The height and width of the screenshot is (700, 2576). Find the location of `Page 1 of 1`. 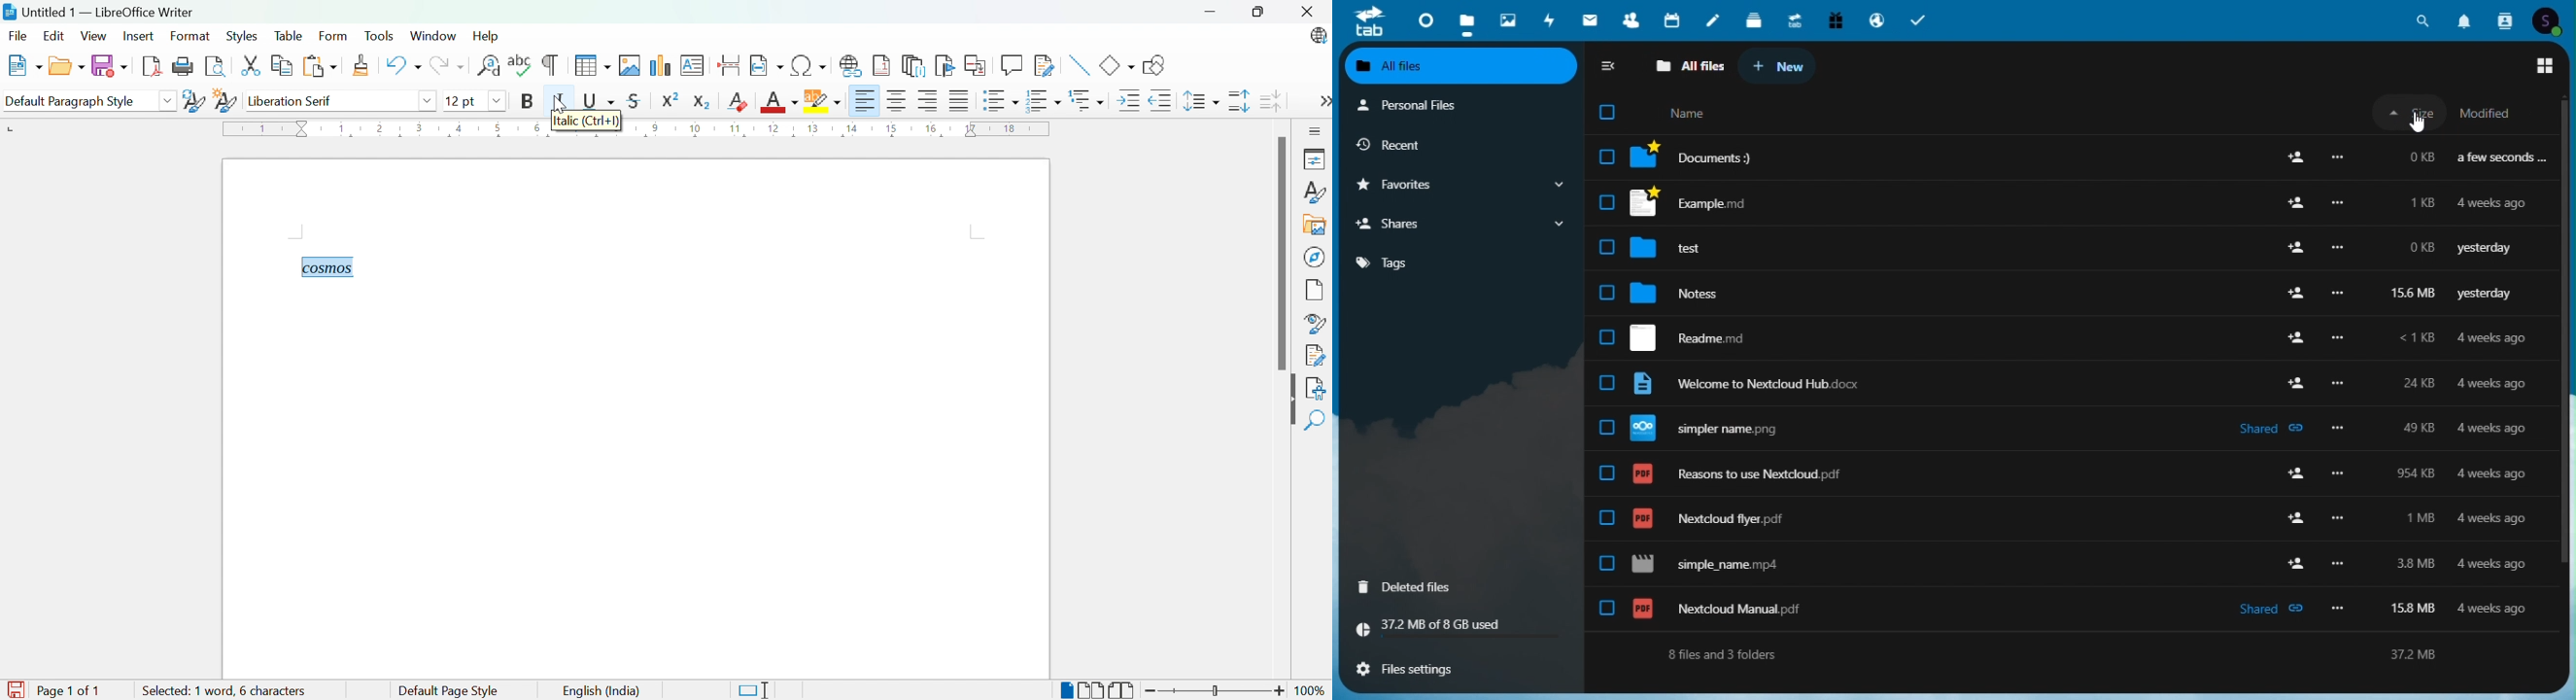

Page 1 of 1 is located at coordinates (53, 690).